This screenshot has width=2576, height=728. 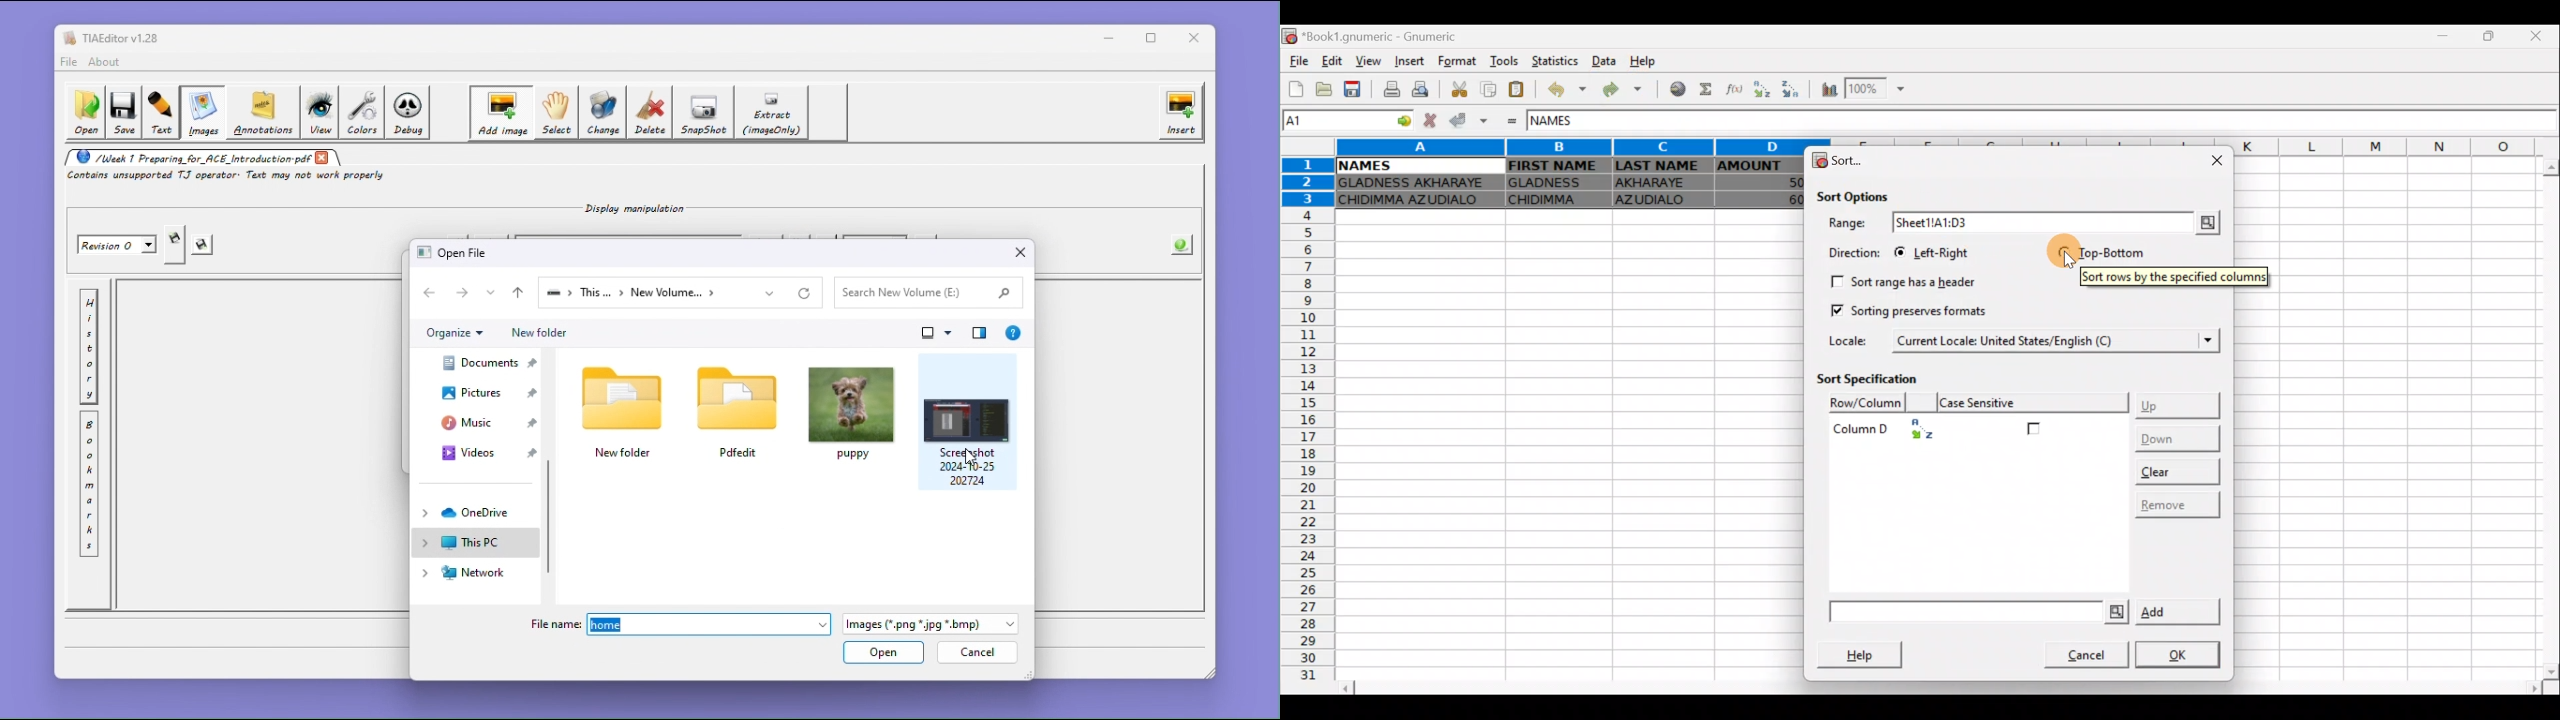 I want to click on Enter formula, so click(x=1513, y=123).